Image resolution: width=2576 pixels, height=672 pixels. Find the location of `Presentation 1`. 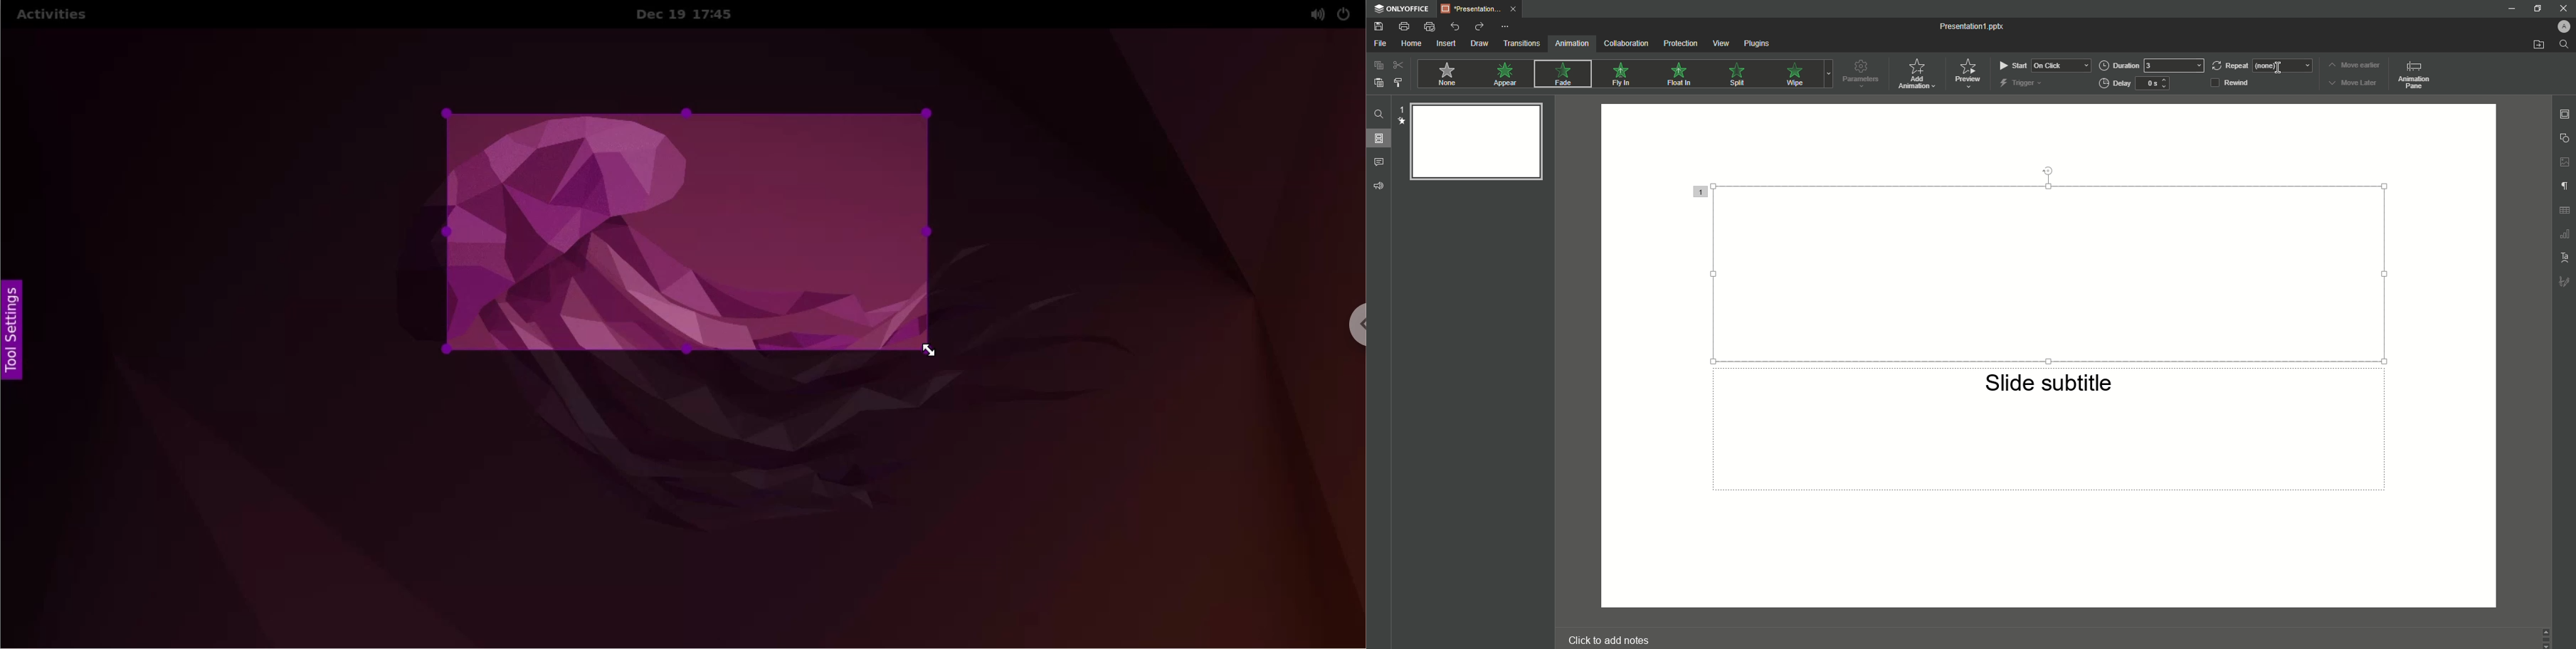

Presentation 1 is located at coordinates (1973, 27).